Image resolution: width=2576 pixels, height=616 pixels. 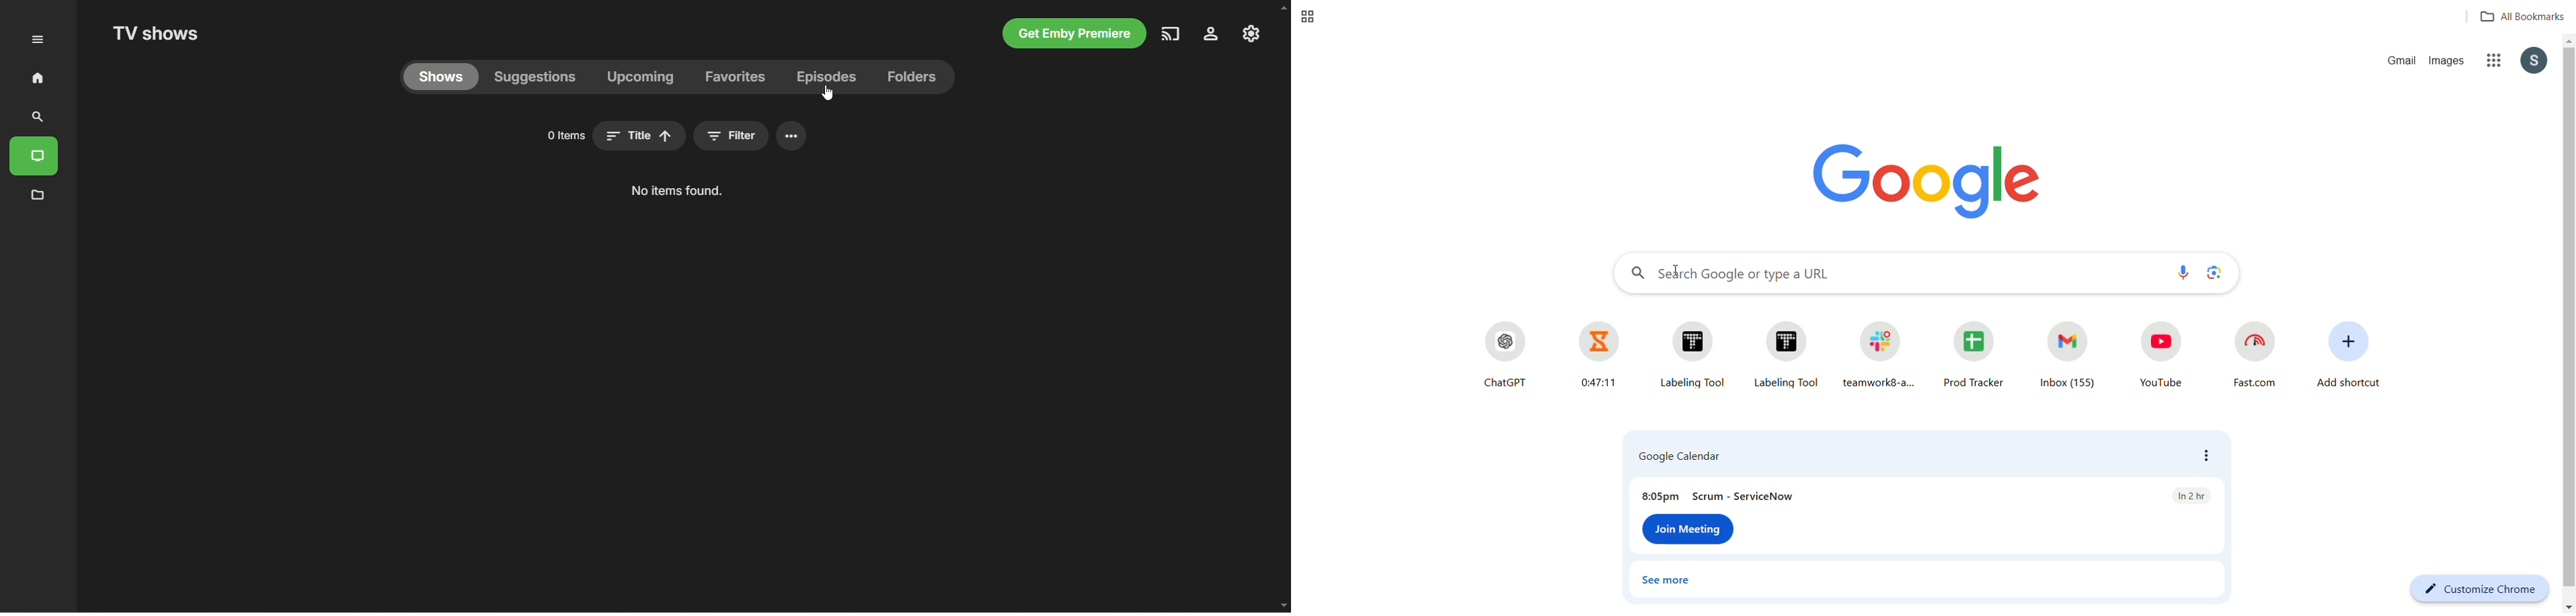 What do you see at coordinates (912, 77) in the screenshot?
I see `folders` at bounding box center [912, 77].